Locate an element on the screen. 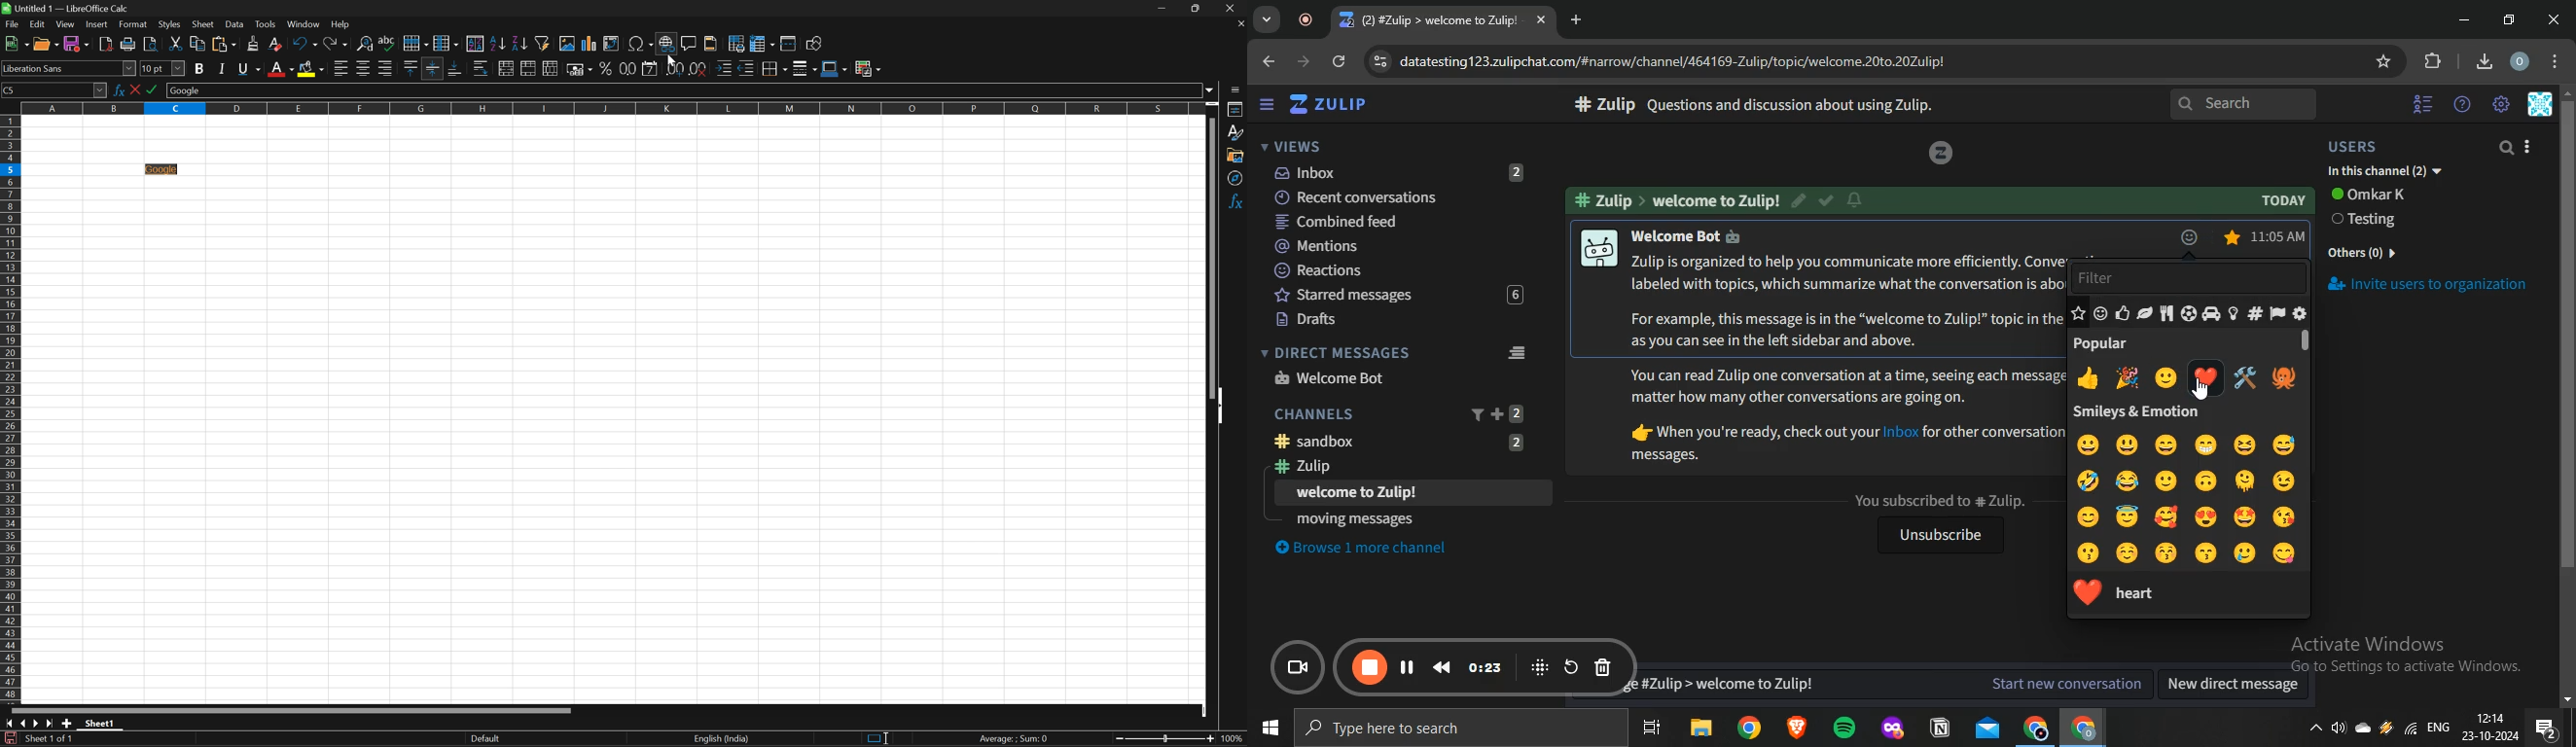 This screenshot has height=756, width=2576. new message is located at coordinates (1886, 684).